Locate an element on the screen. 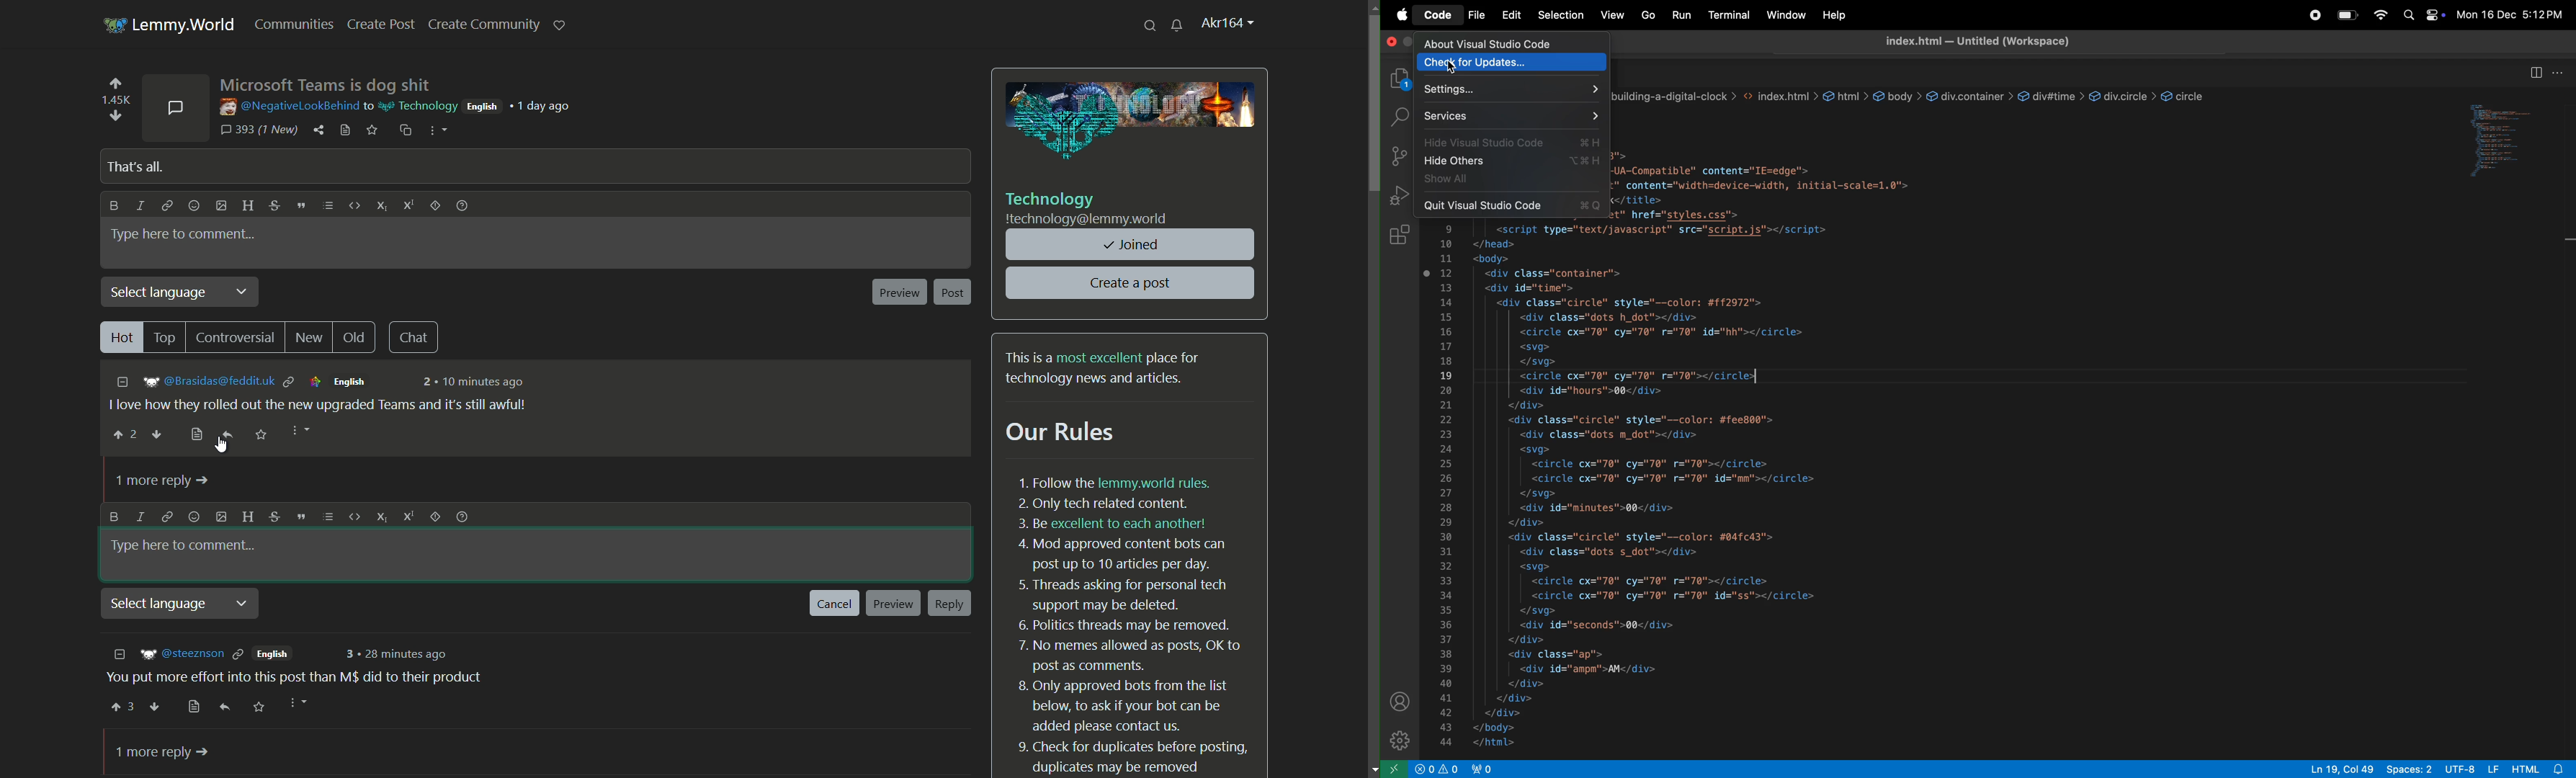 The width and height of the screenshot is (2576, 784). bookmark is located at coordinates (195, 434).